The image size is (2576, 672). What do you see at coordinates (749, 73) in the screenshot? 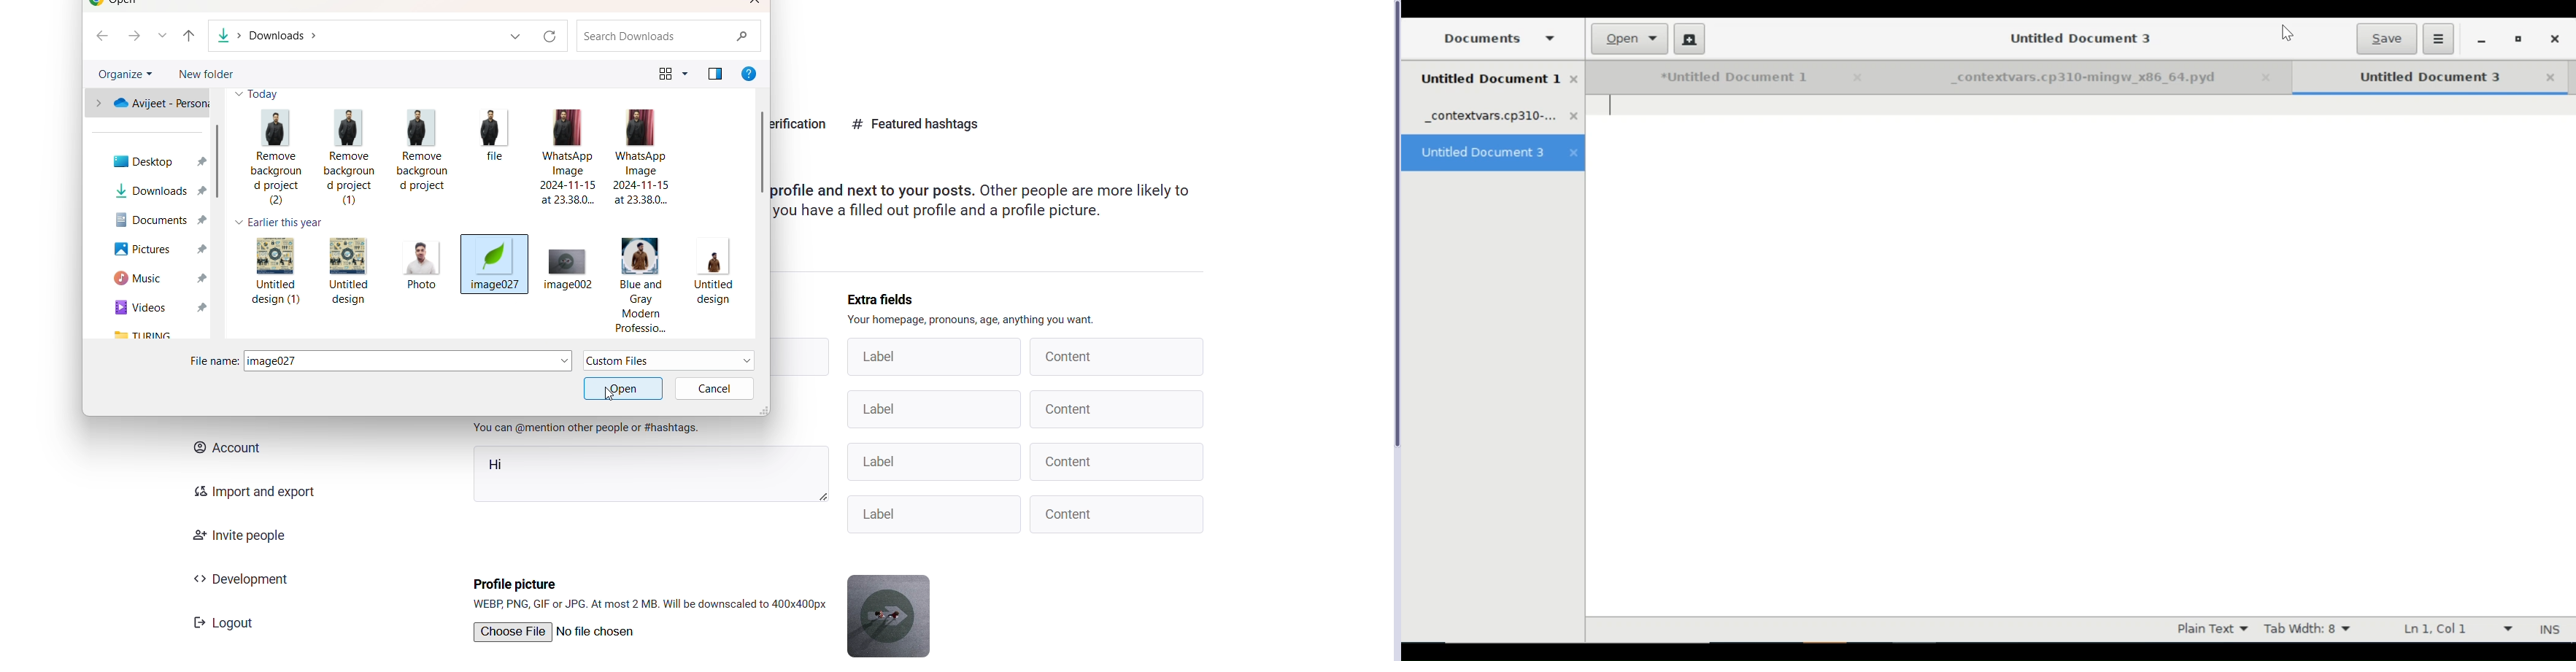
I see `help` at bounding box center [749, 73].